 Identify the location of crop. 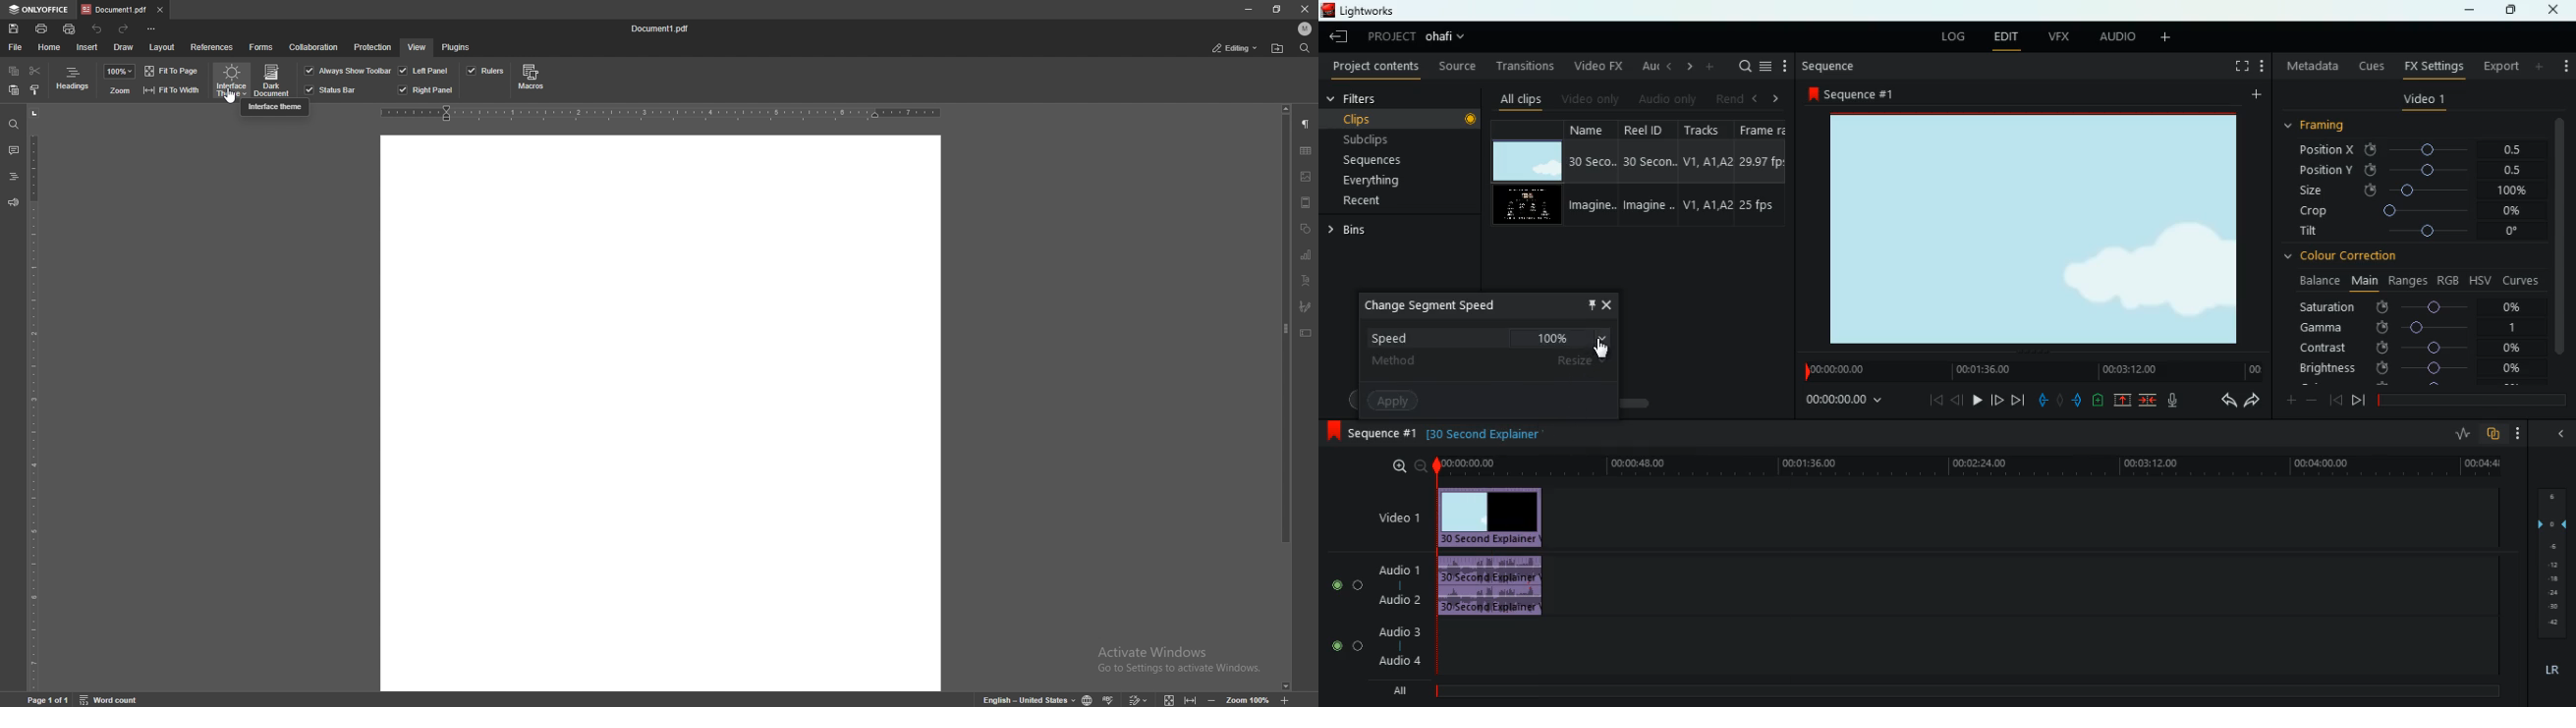
(2412, 213).